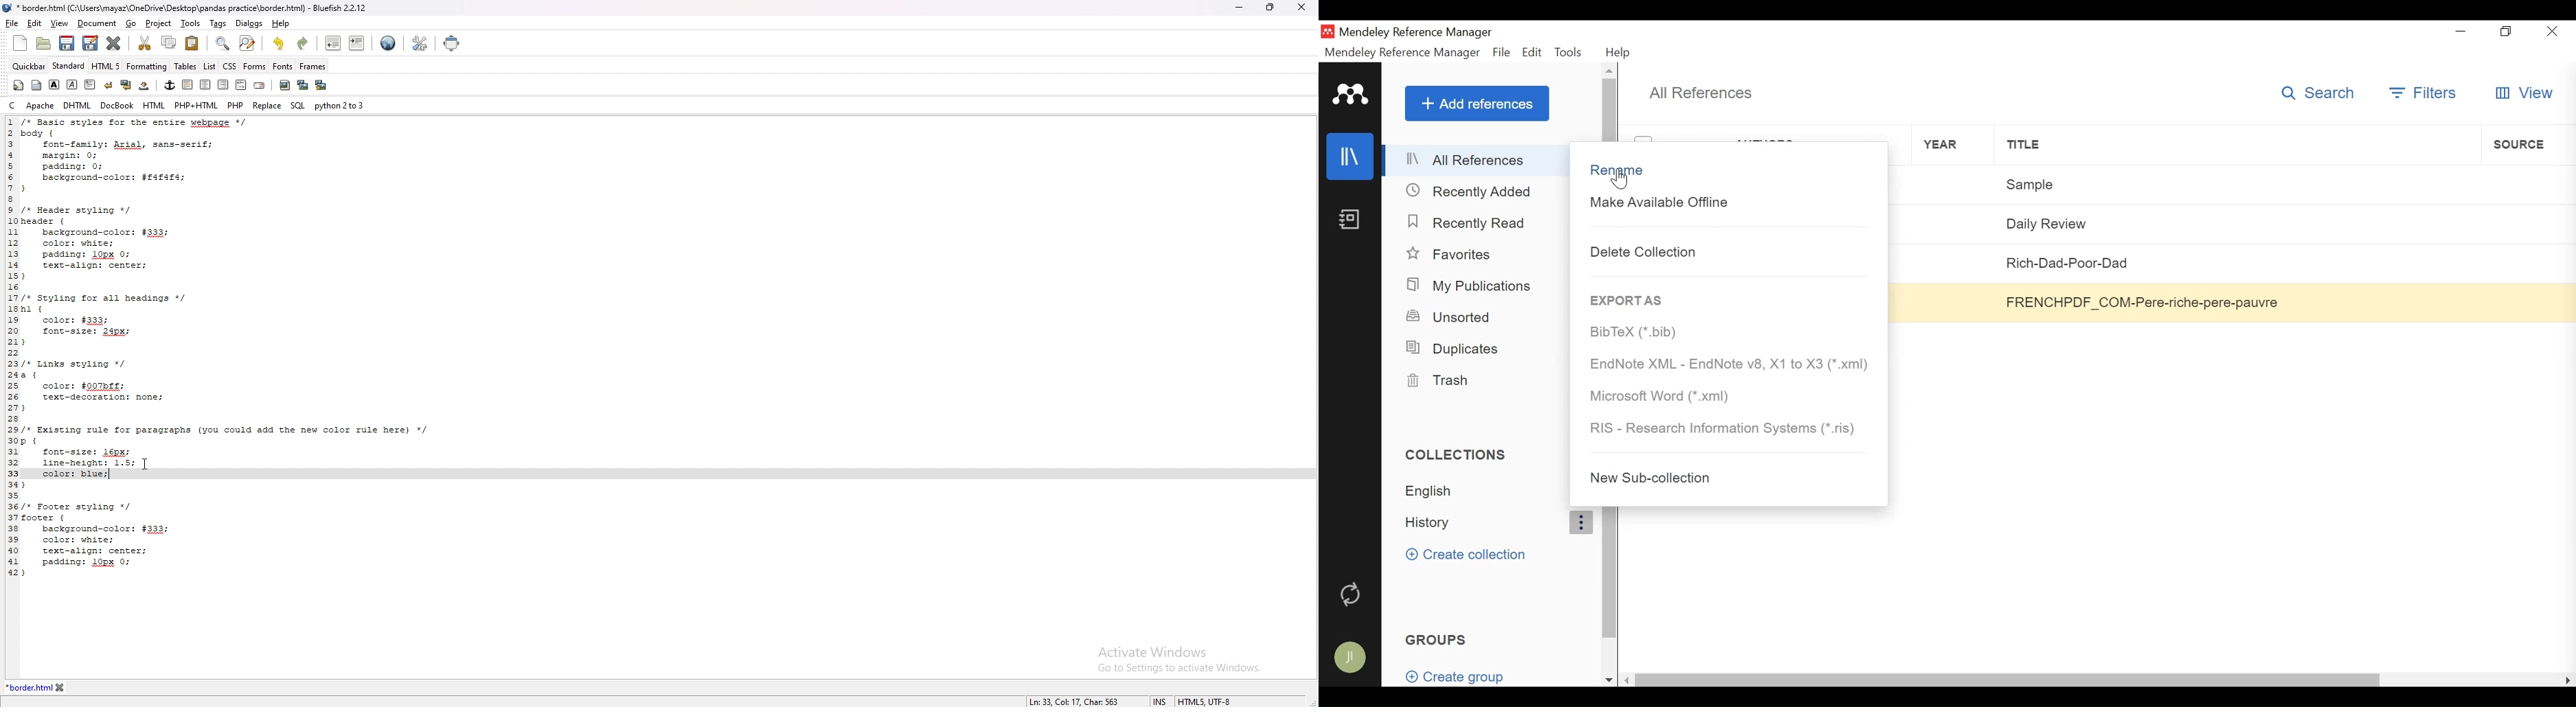  What do you see at coordinates (205, 84) in the screenshot?
I see `center` at bounding box center [205, 84].